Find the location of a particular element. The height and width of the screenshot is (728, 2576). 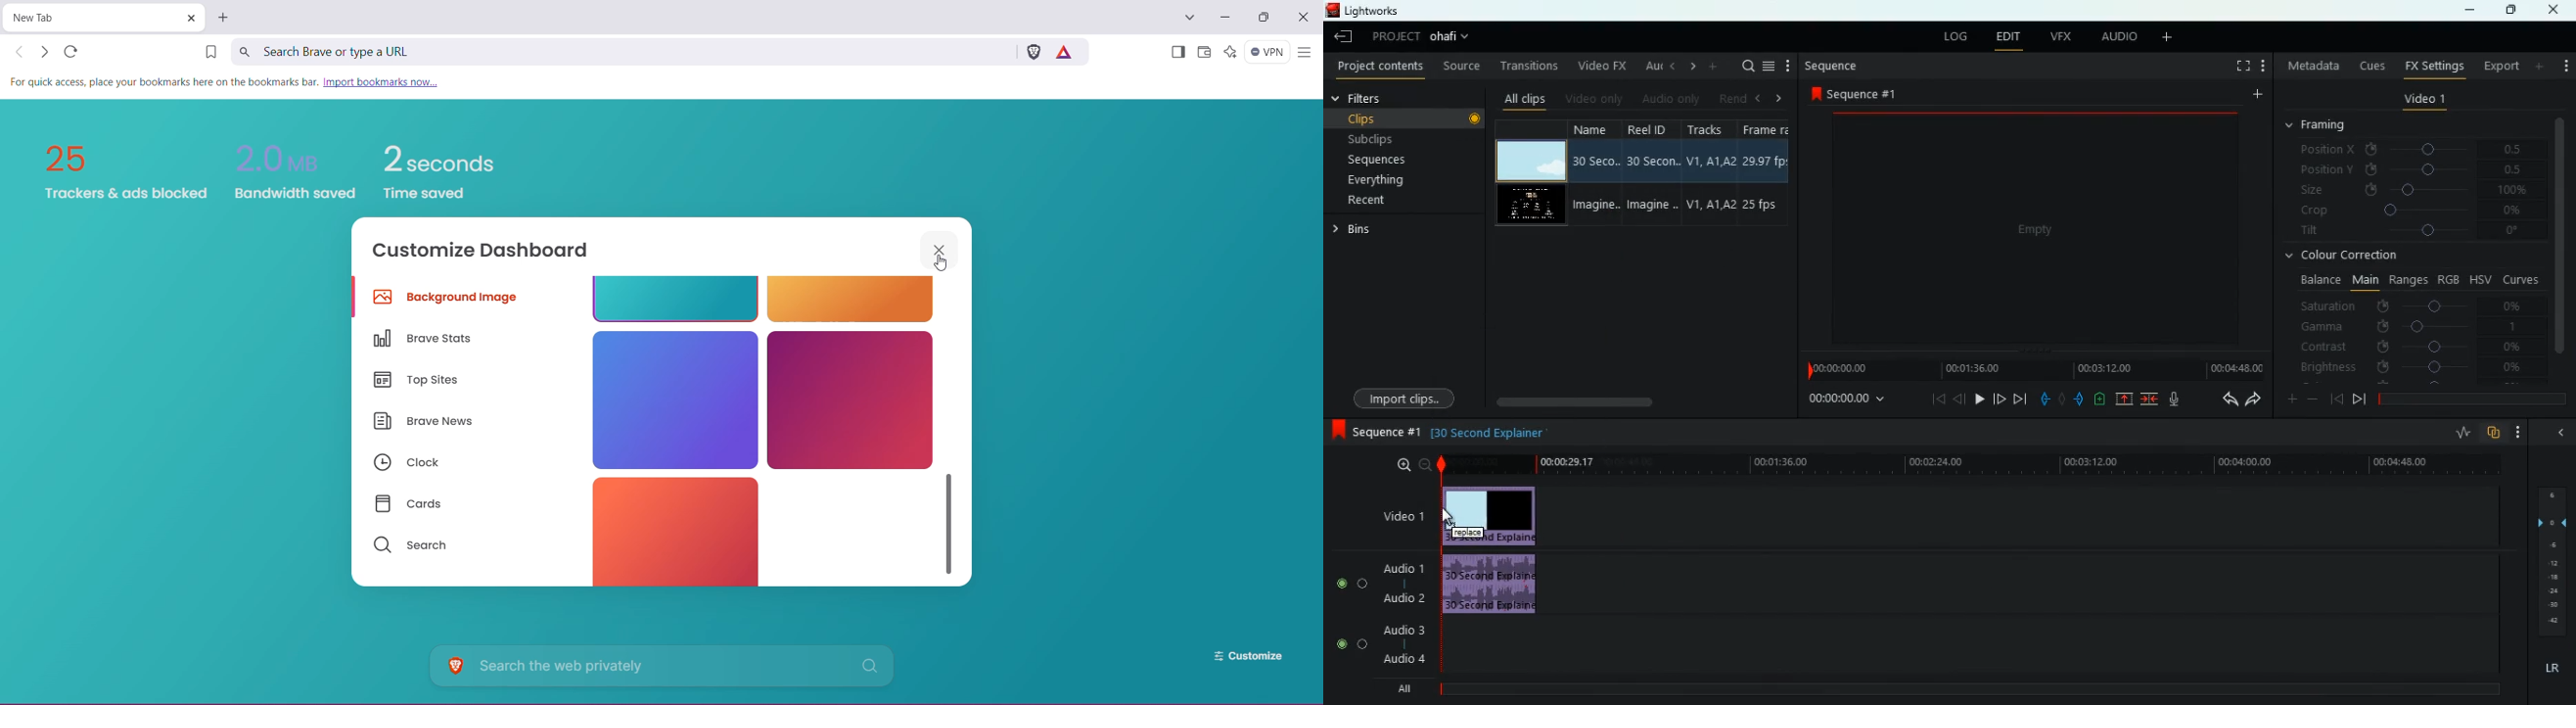

Click to go back, hold to see history is located at coordinates (20, 52).